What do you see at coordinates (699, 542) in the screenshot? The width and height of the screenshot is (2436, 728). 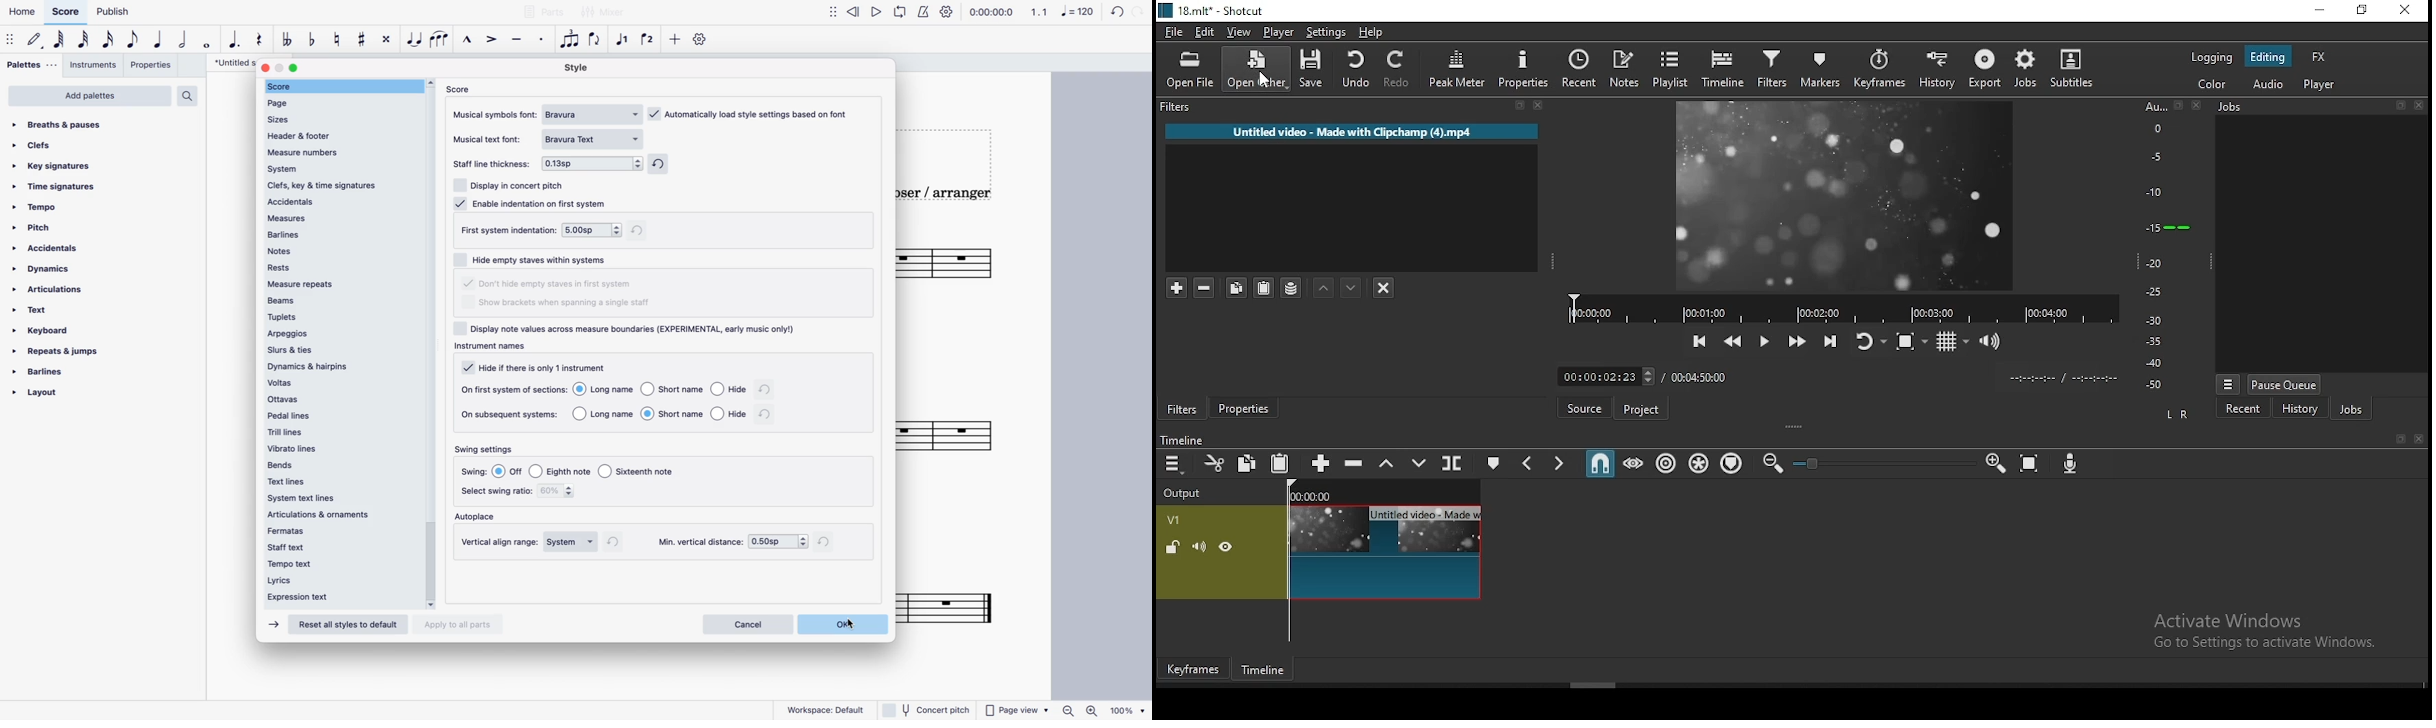 I see `min vertical distance` at bounding box center [699, 542].